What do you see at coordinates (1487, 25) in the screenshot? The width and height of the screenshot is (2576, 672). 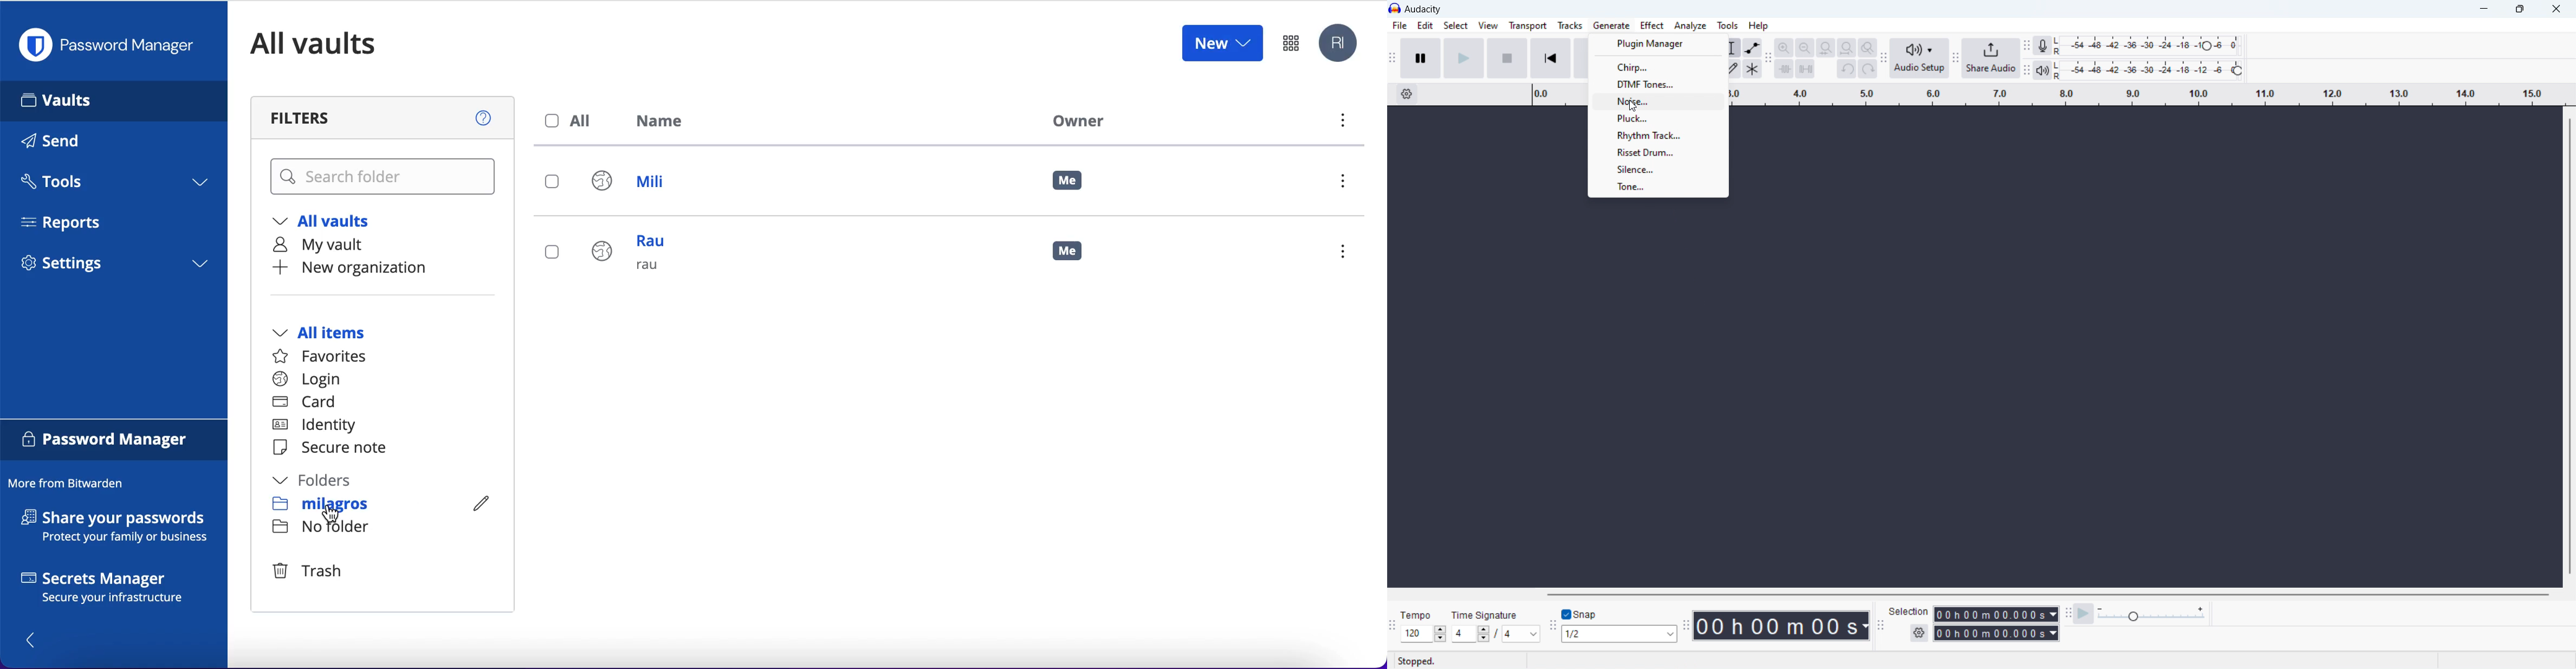 I see `view` at bounding box center [1487, 25].